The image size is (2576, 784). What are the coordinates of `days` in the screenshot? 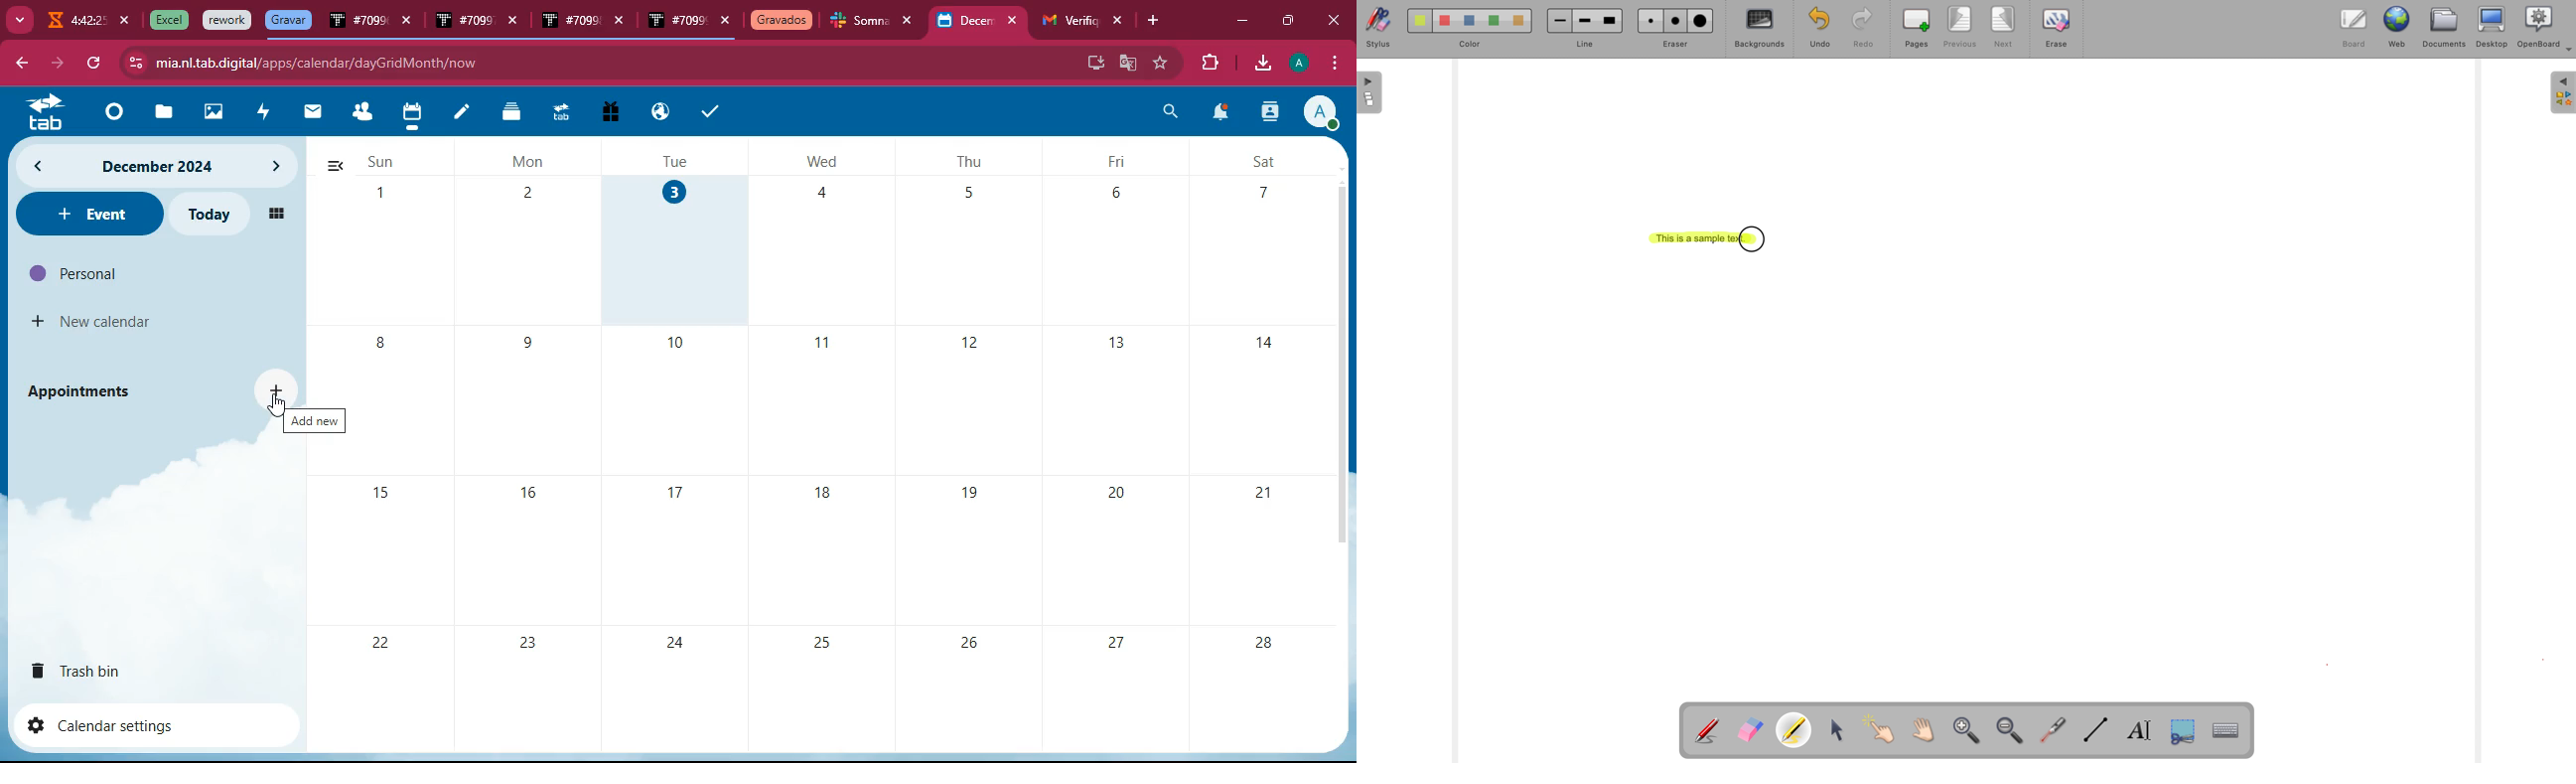 It's located at (831, 160).